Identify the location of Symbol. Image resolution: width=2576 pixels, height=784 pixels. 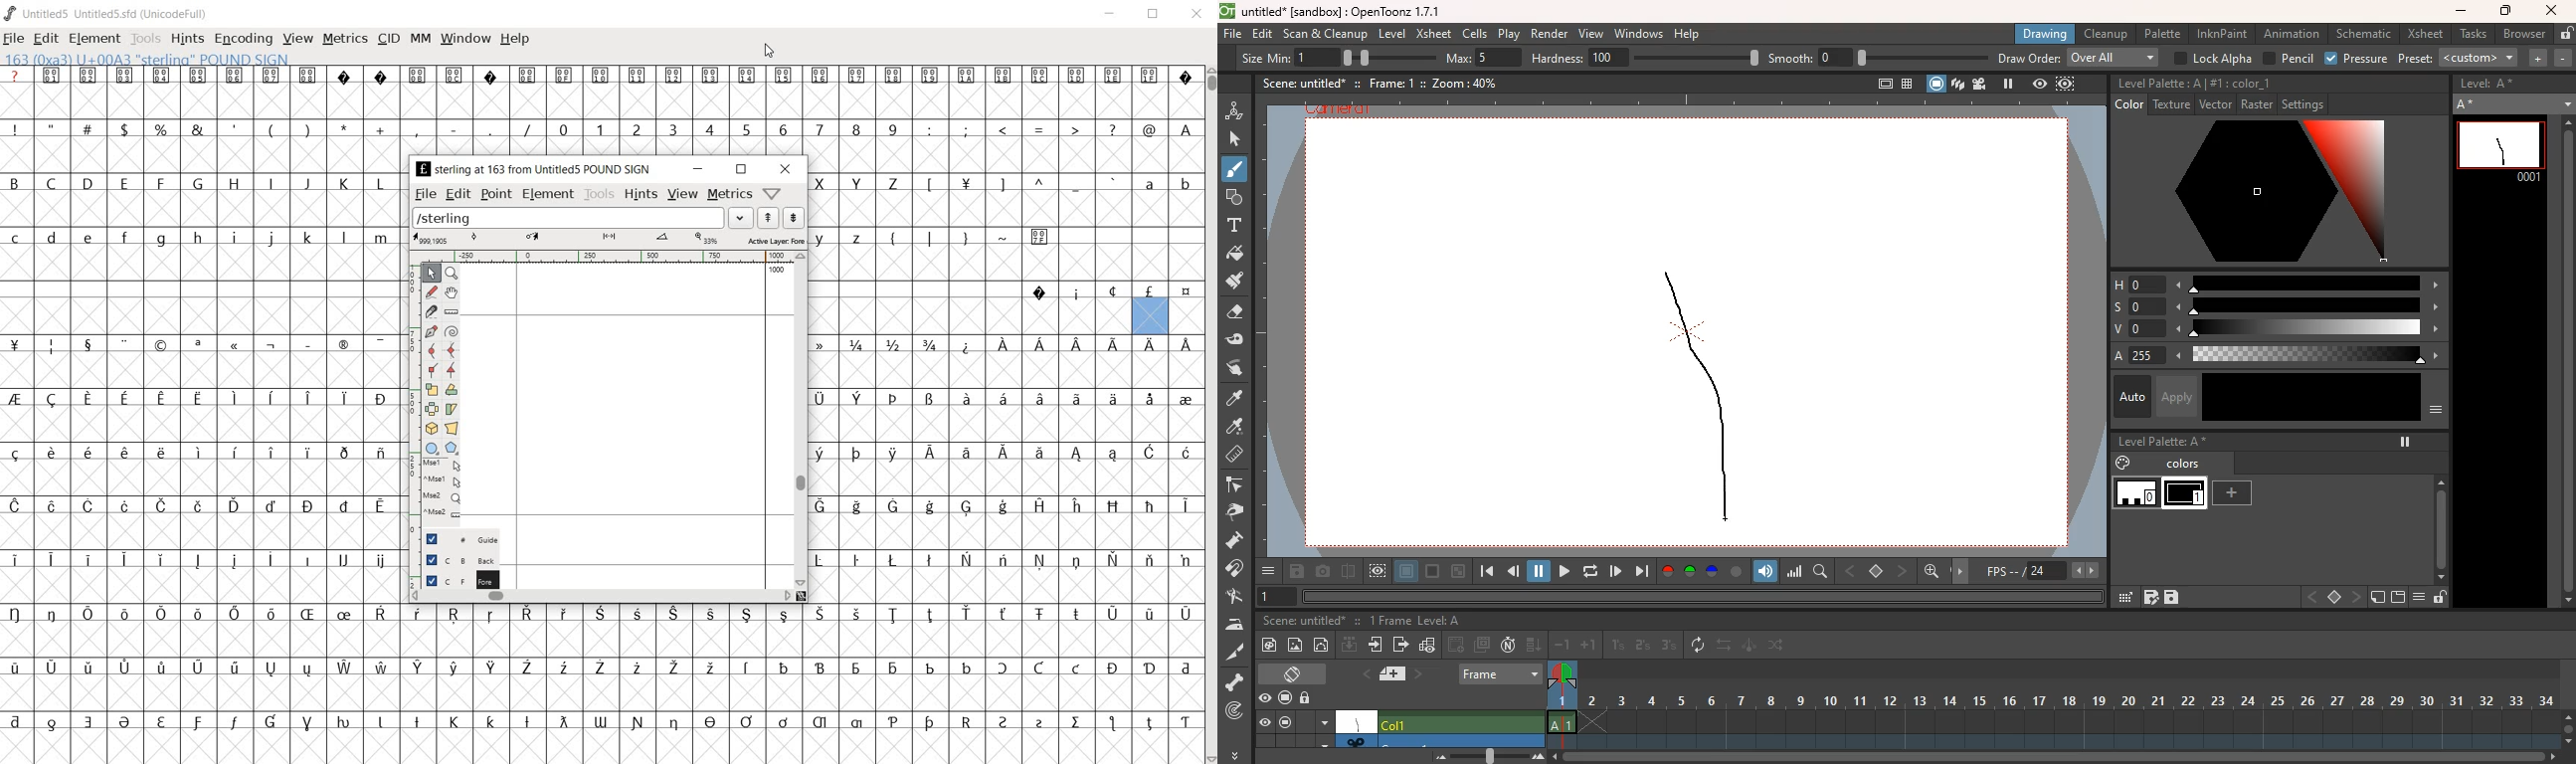
(1042, 561).